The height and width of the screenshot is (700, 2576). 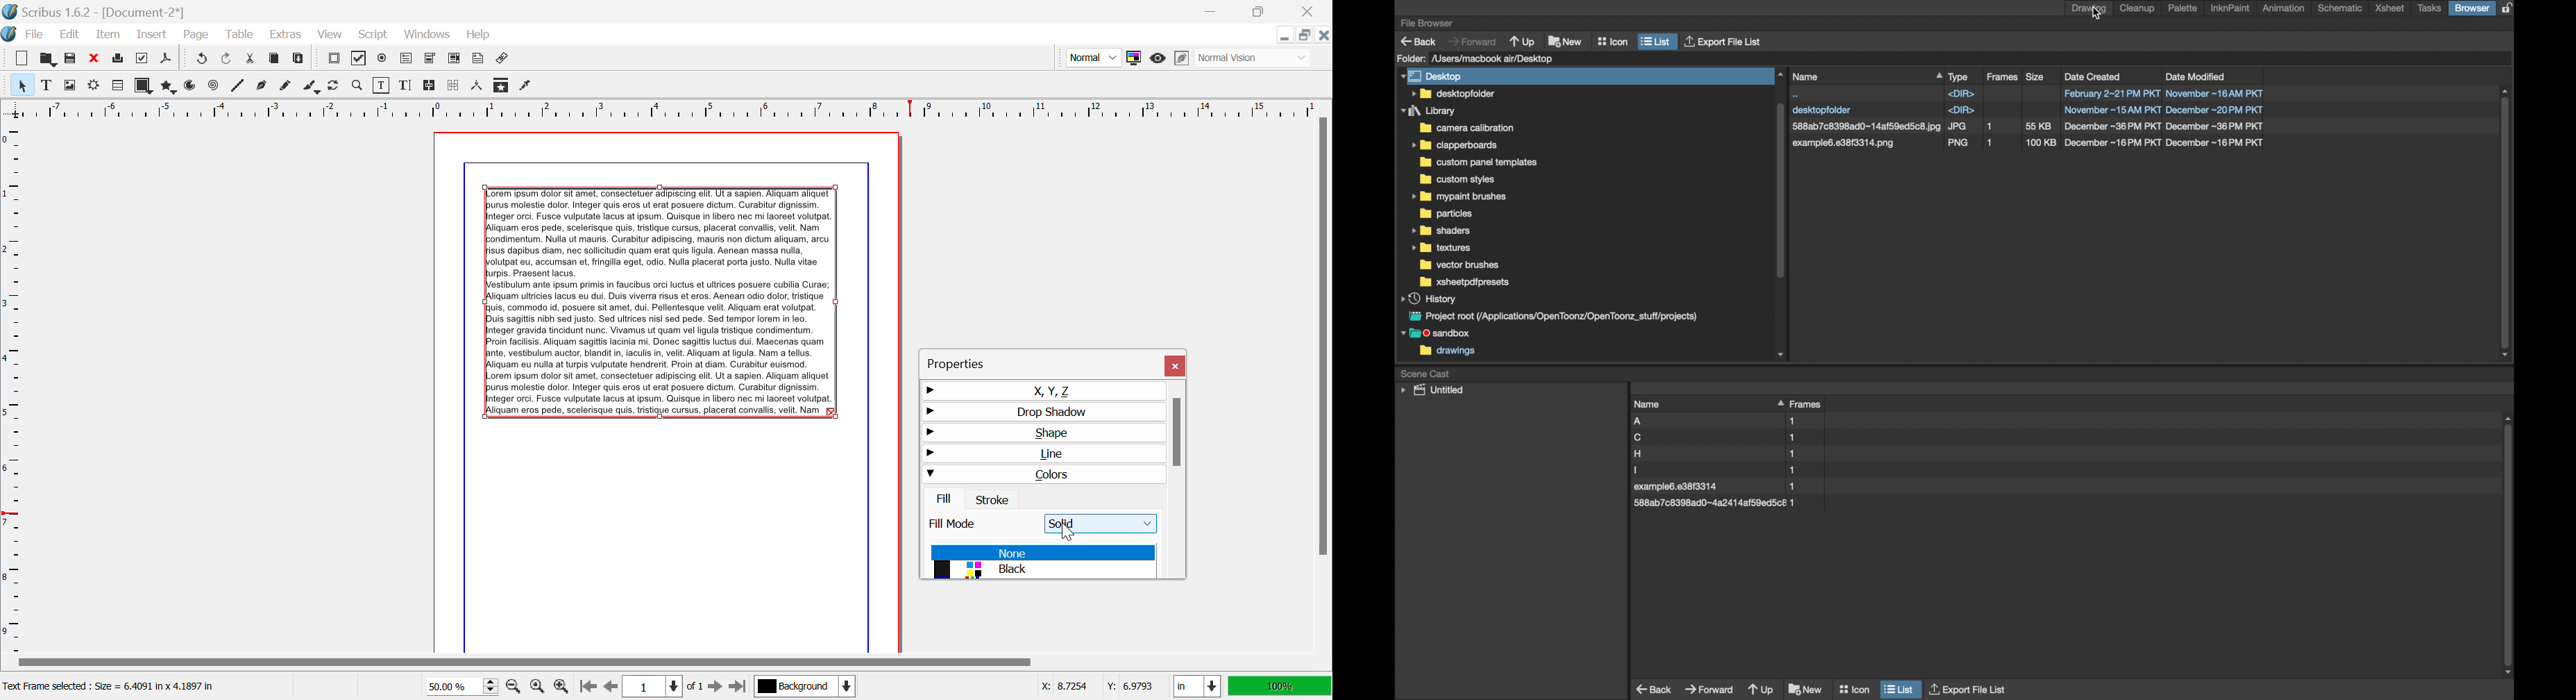 I want to click on Calligraphic Line, so click(x=312, y=88).